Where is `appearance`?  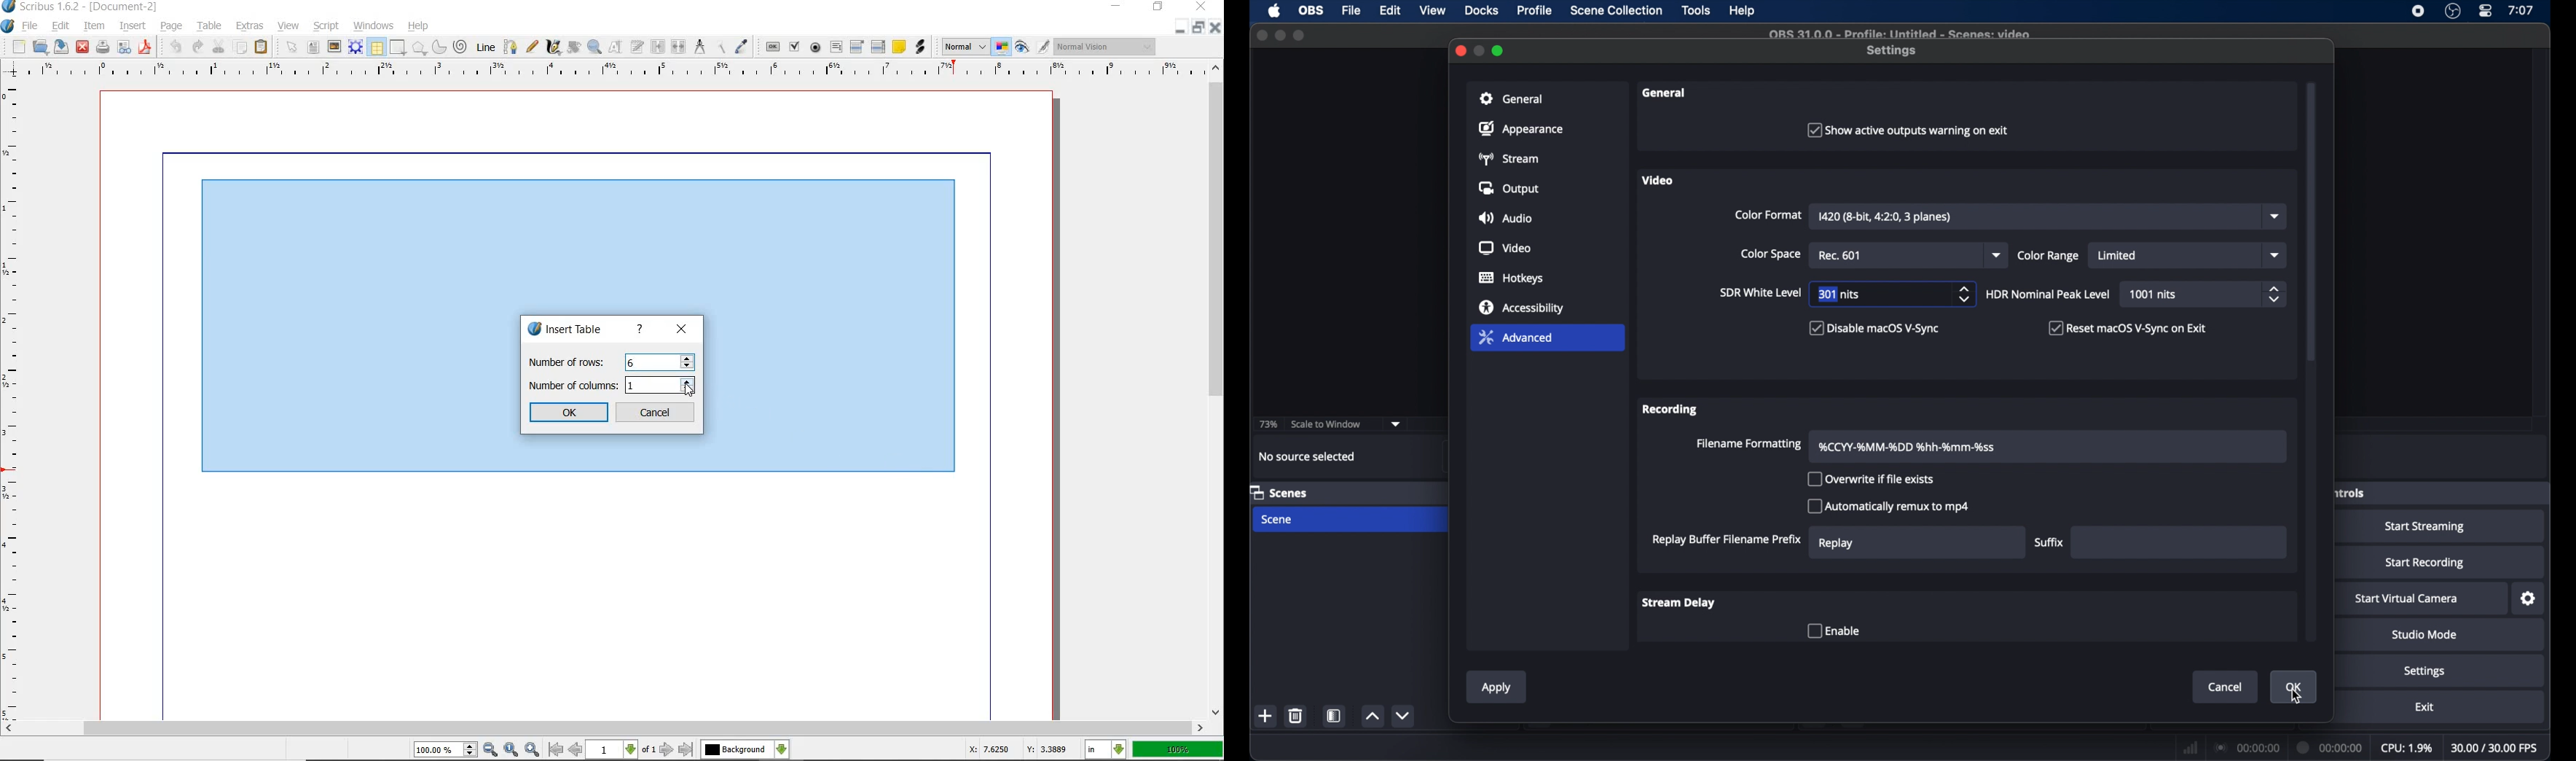
appearance is located at coordinates (1522, 128).